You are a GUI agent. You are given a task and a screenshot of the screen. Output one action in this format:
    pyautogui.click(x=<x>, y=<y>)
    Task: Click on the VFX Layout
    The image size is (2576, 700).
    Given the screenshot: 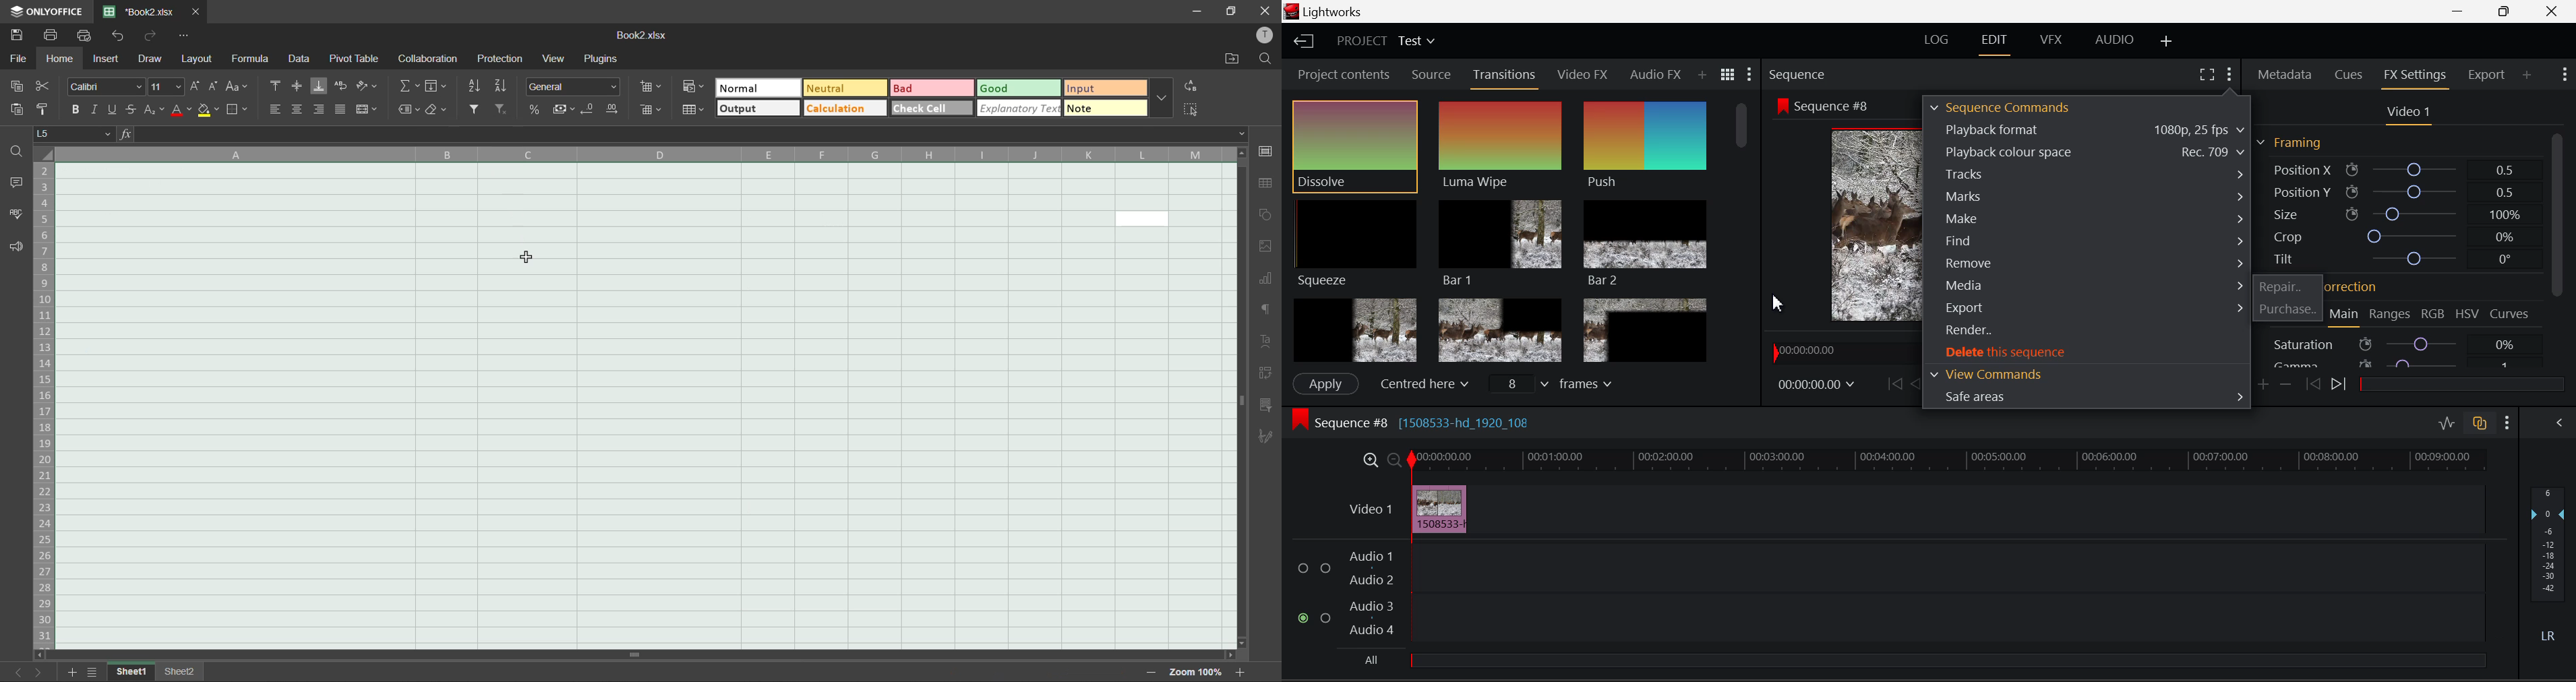 What is the action you would take?
    pyautogui.click(x=2049, y=42)
    